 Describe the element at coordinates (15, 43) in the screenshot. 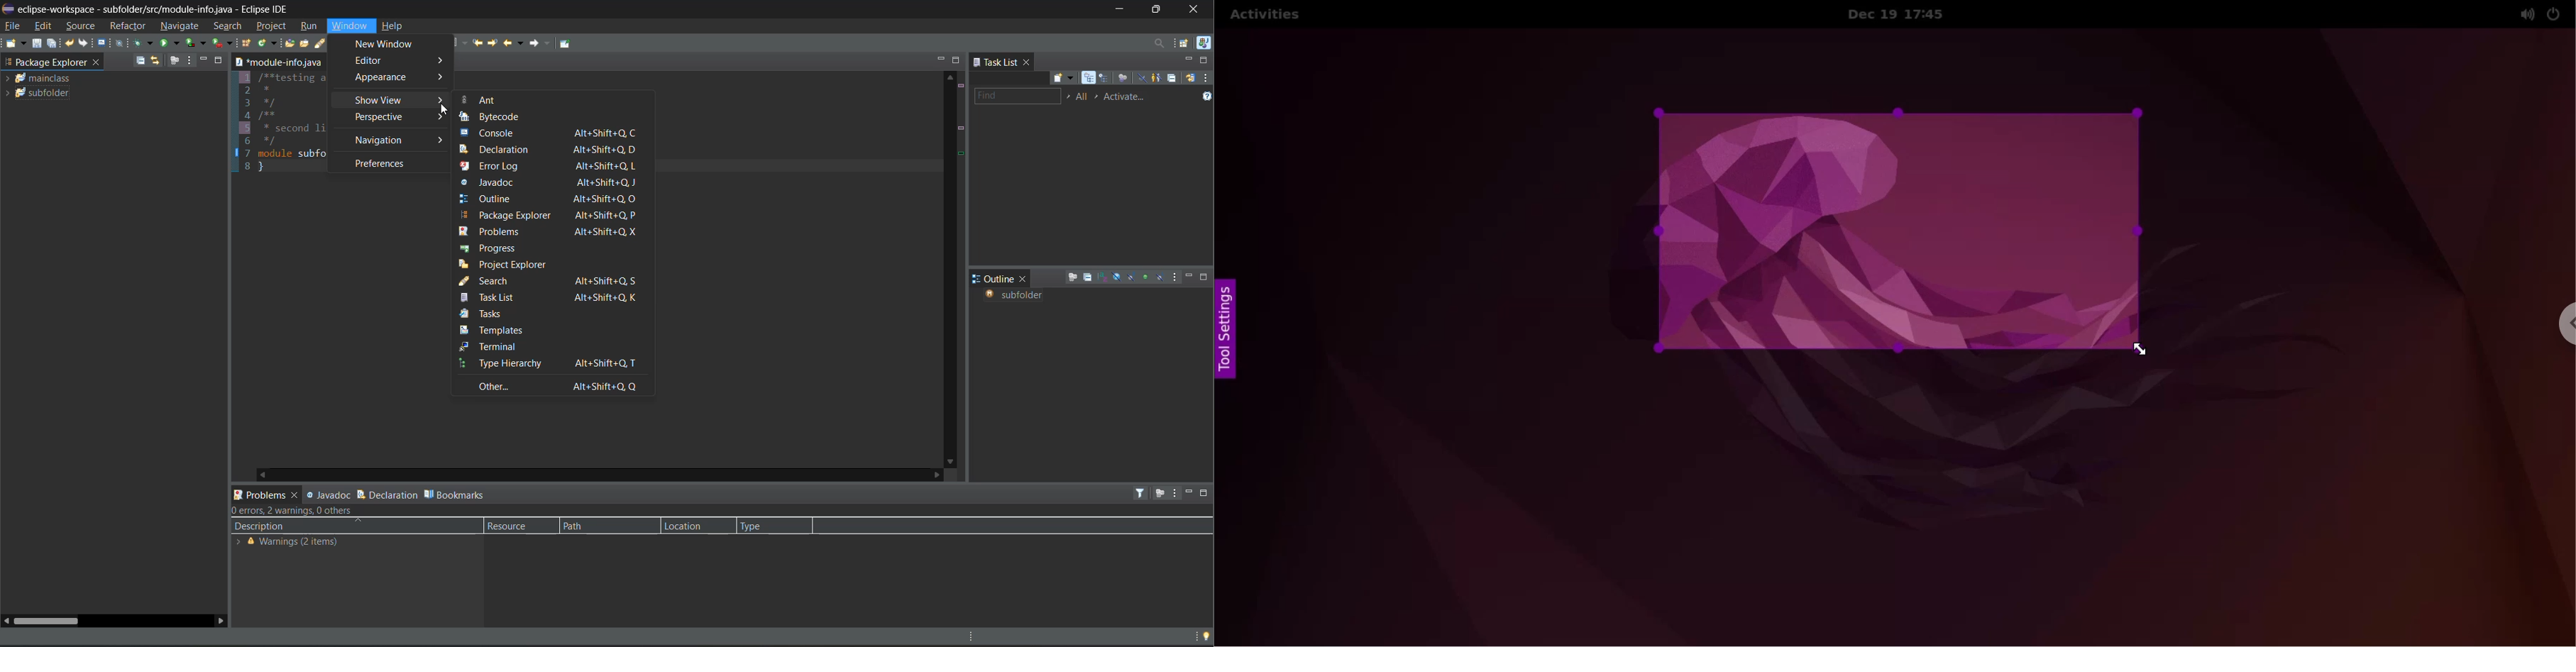

I see `new` at that location.